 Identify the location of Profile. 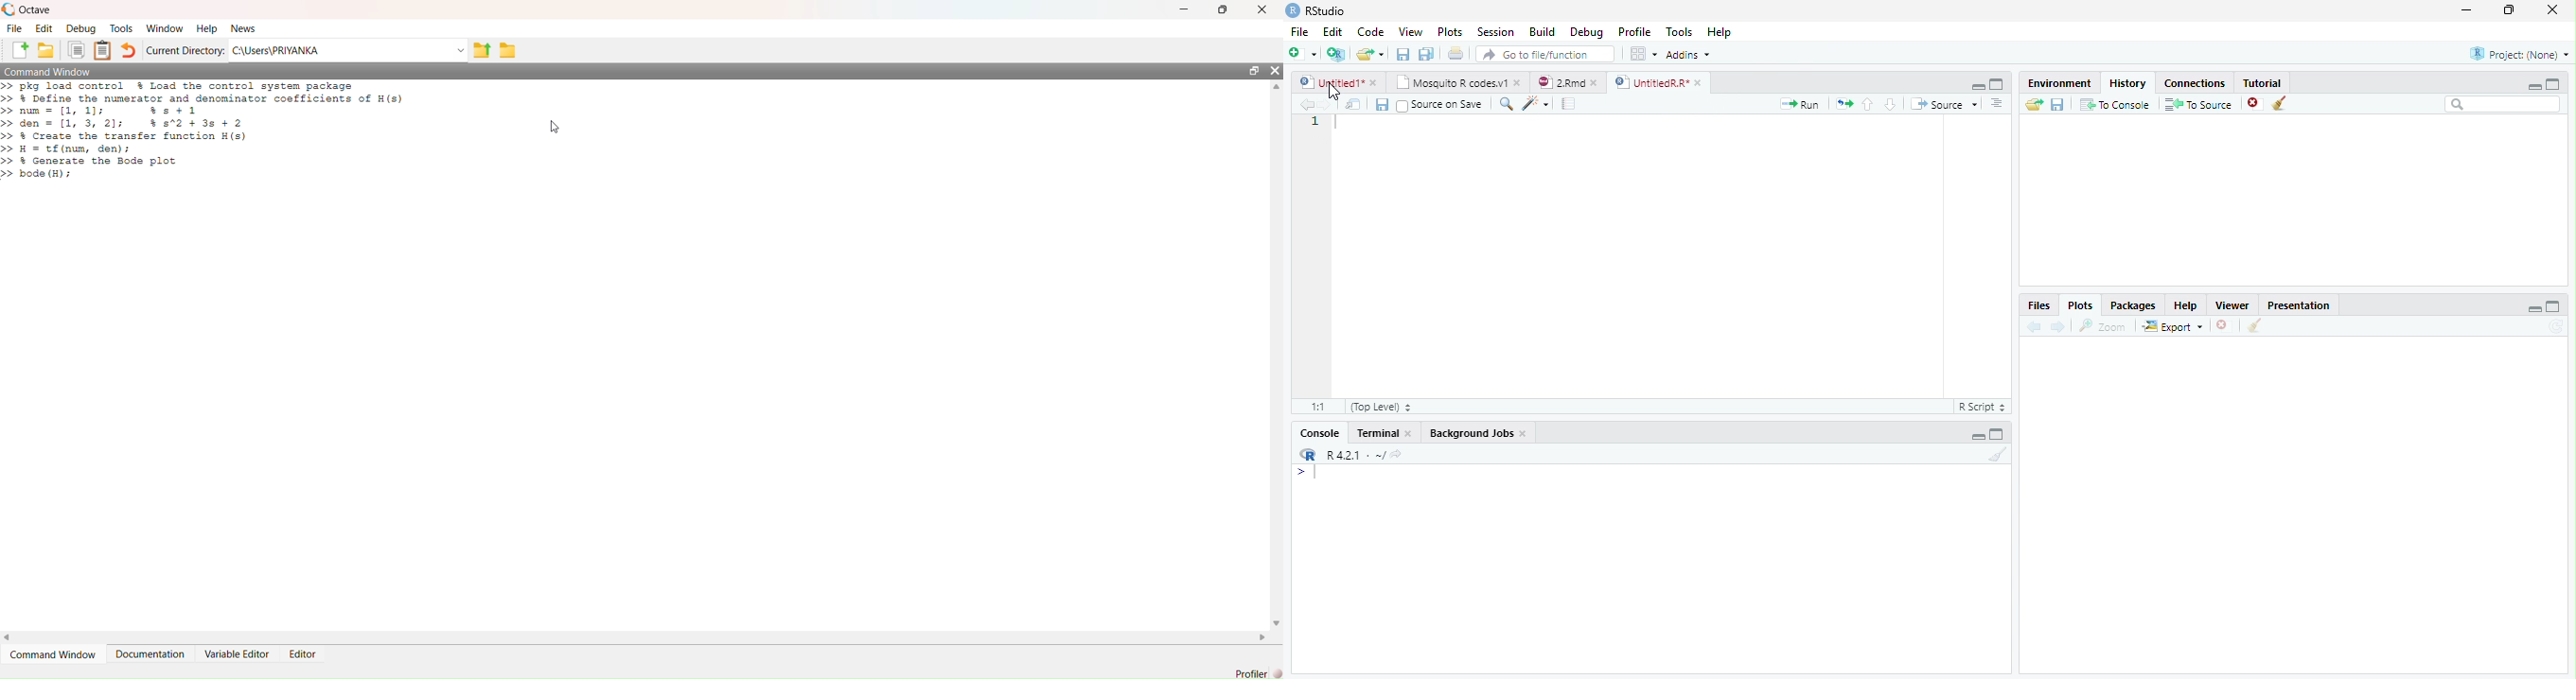
(1635, 33).